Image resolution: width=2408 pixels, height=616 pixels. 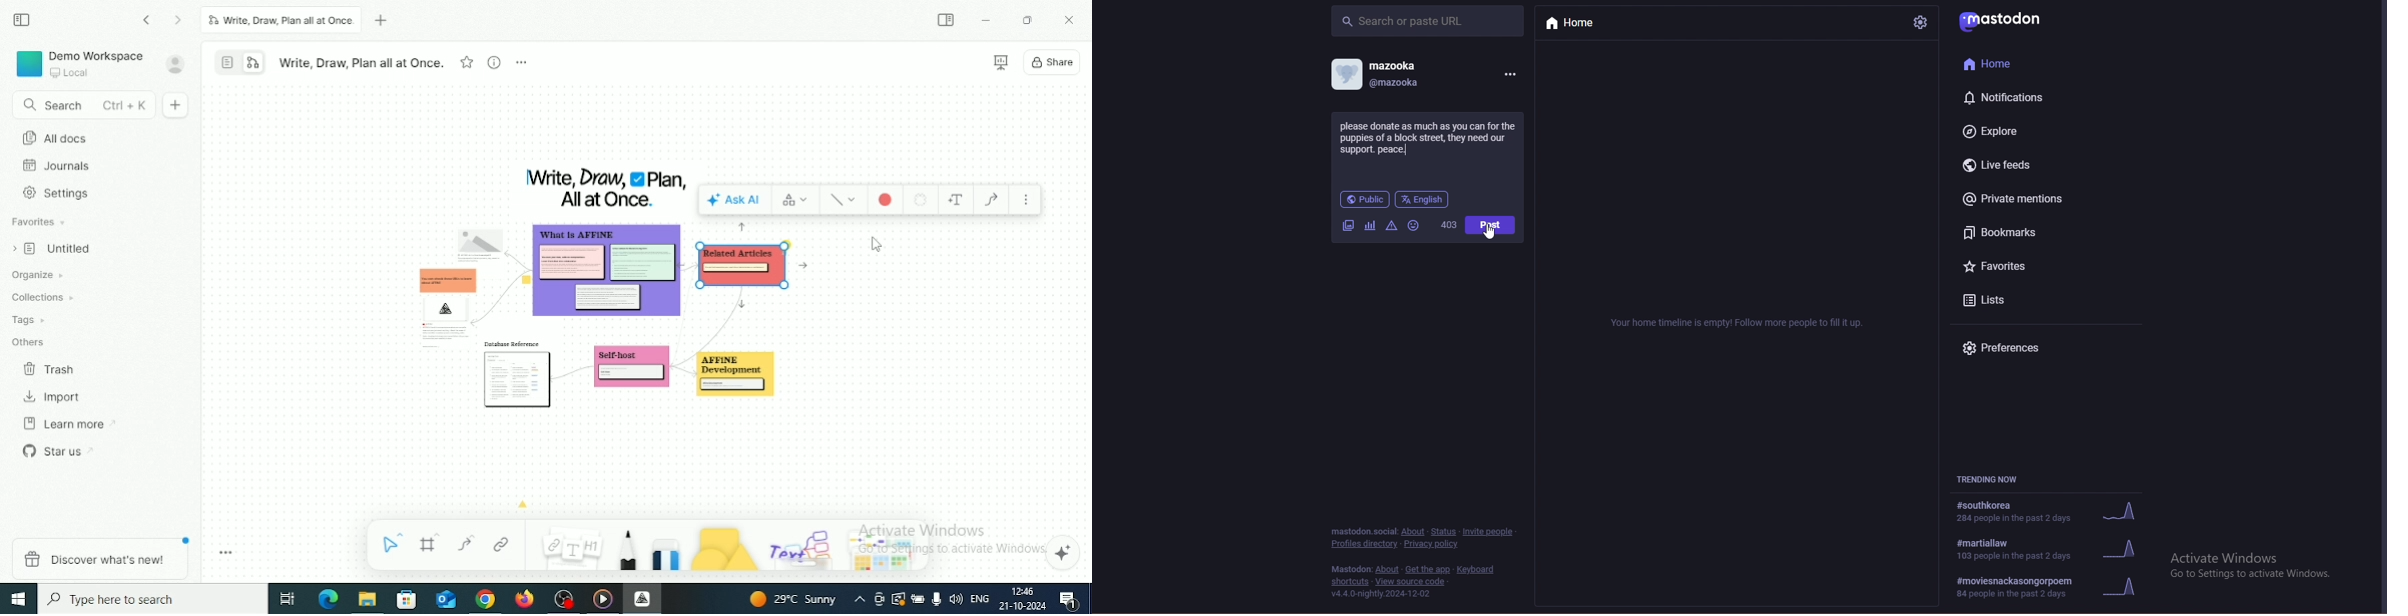 What do you see at coordinates (1583, 24) in the screenshot?
I see `home` at bounding box center [1583, 24].